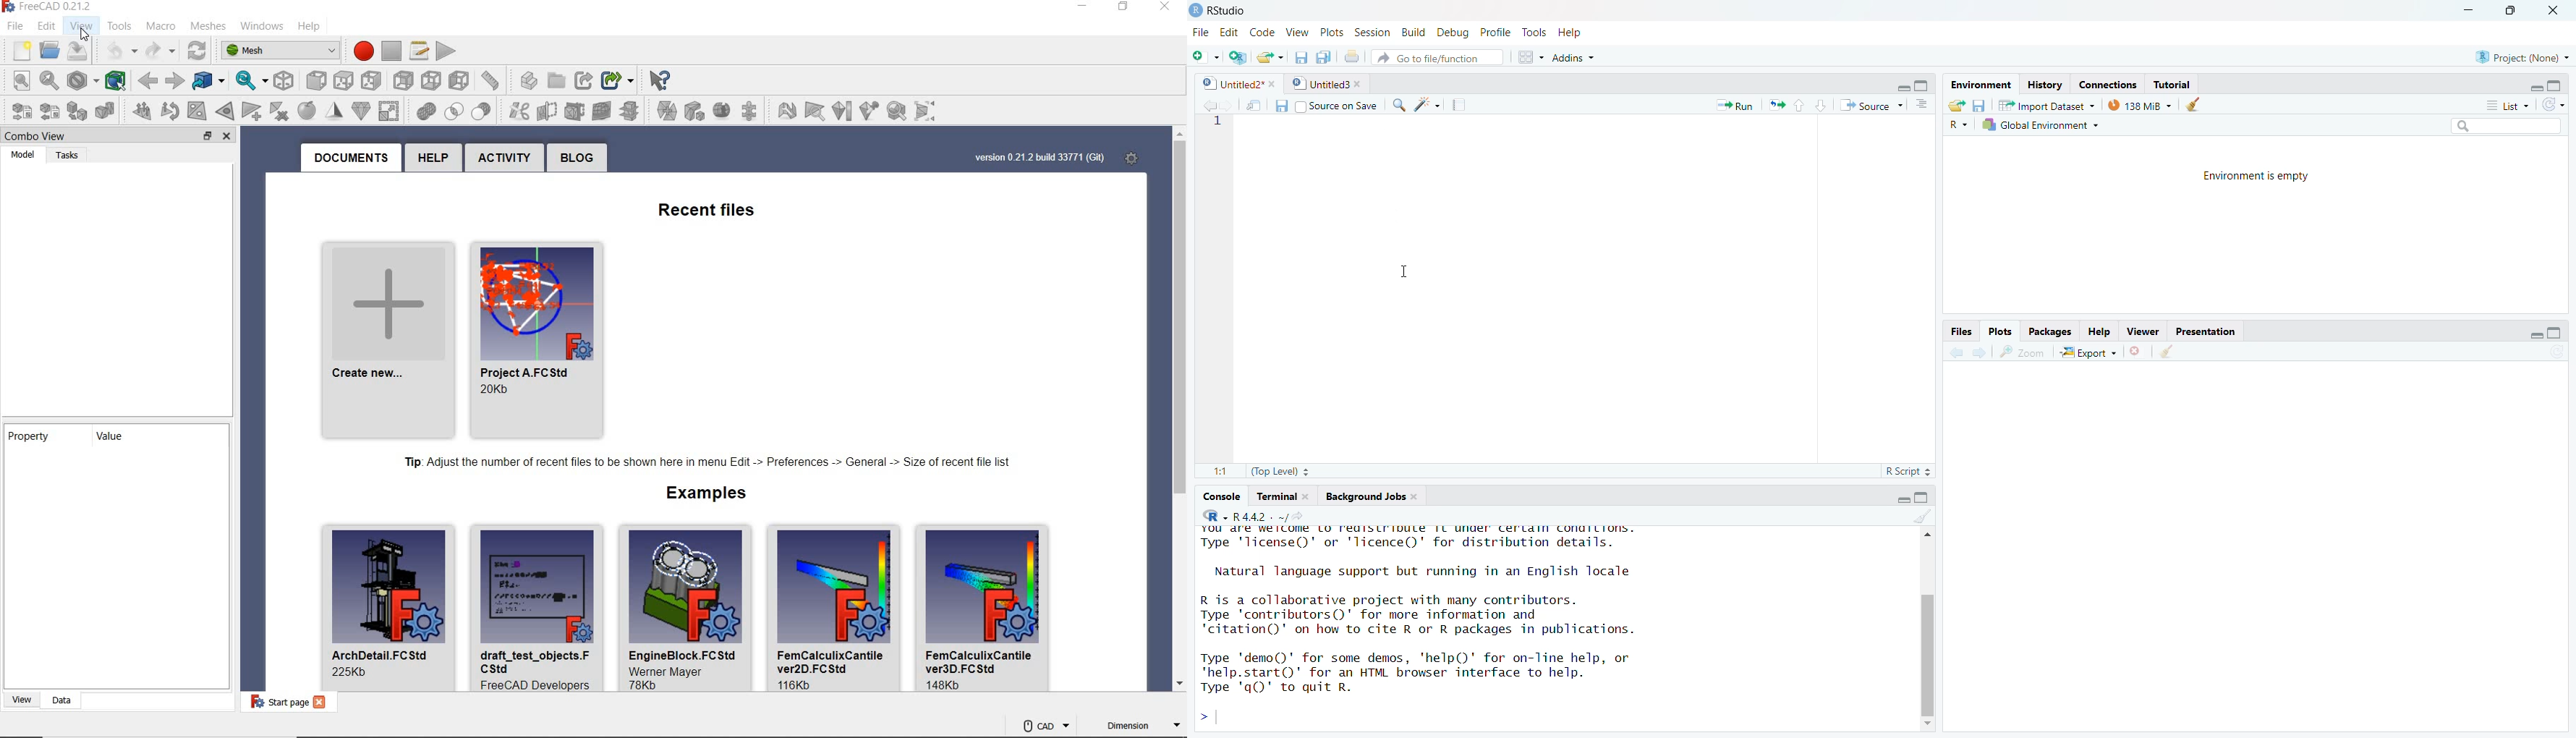 The width and height of the screenshot is (2576, 756). Describe the element at coordinates (1957, 329) in the screenshot. I see `Files` at that location.